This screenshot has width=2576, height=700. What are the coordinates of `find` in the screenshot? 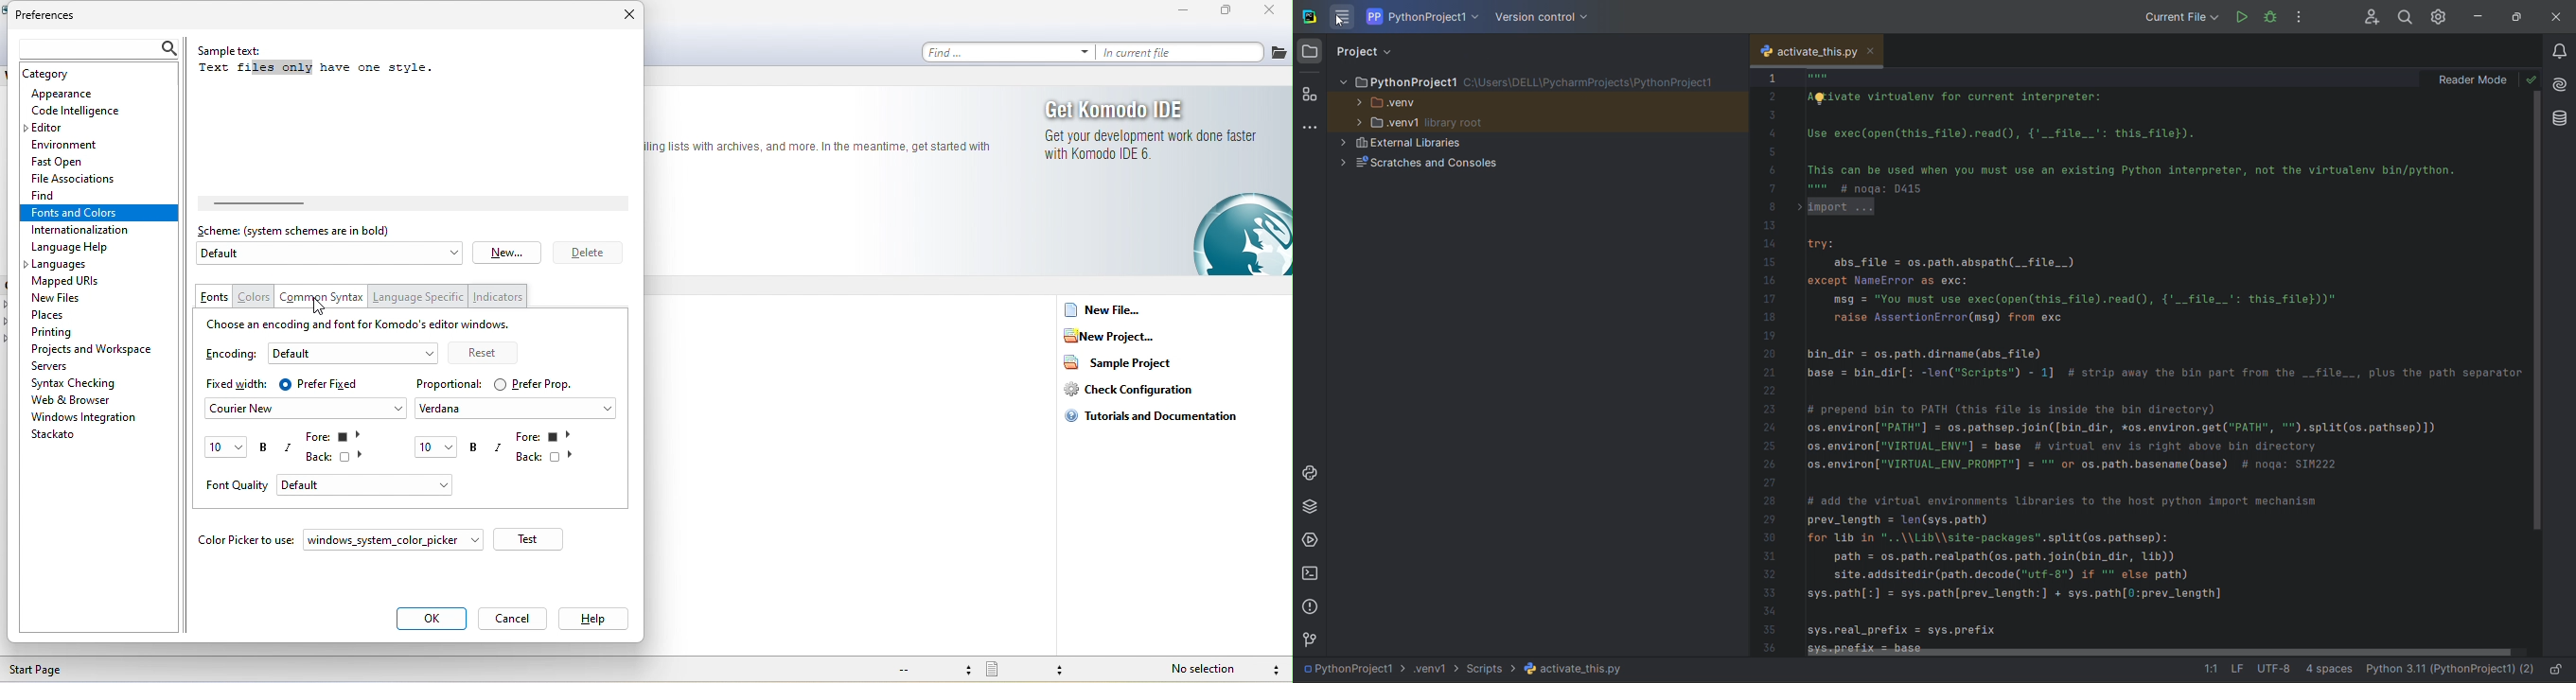 It's located at (47, 195).